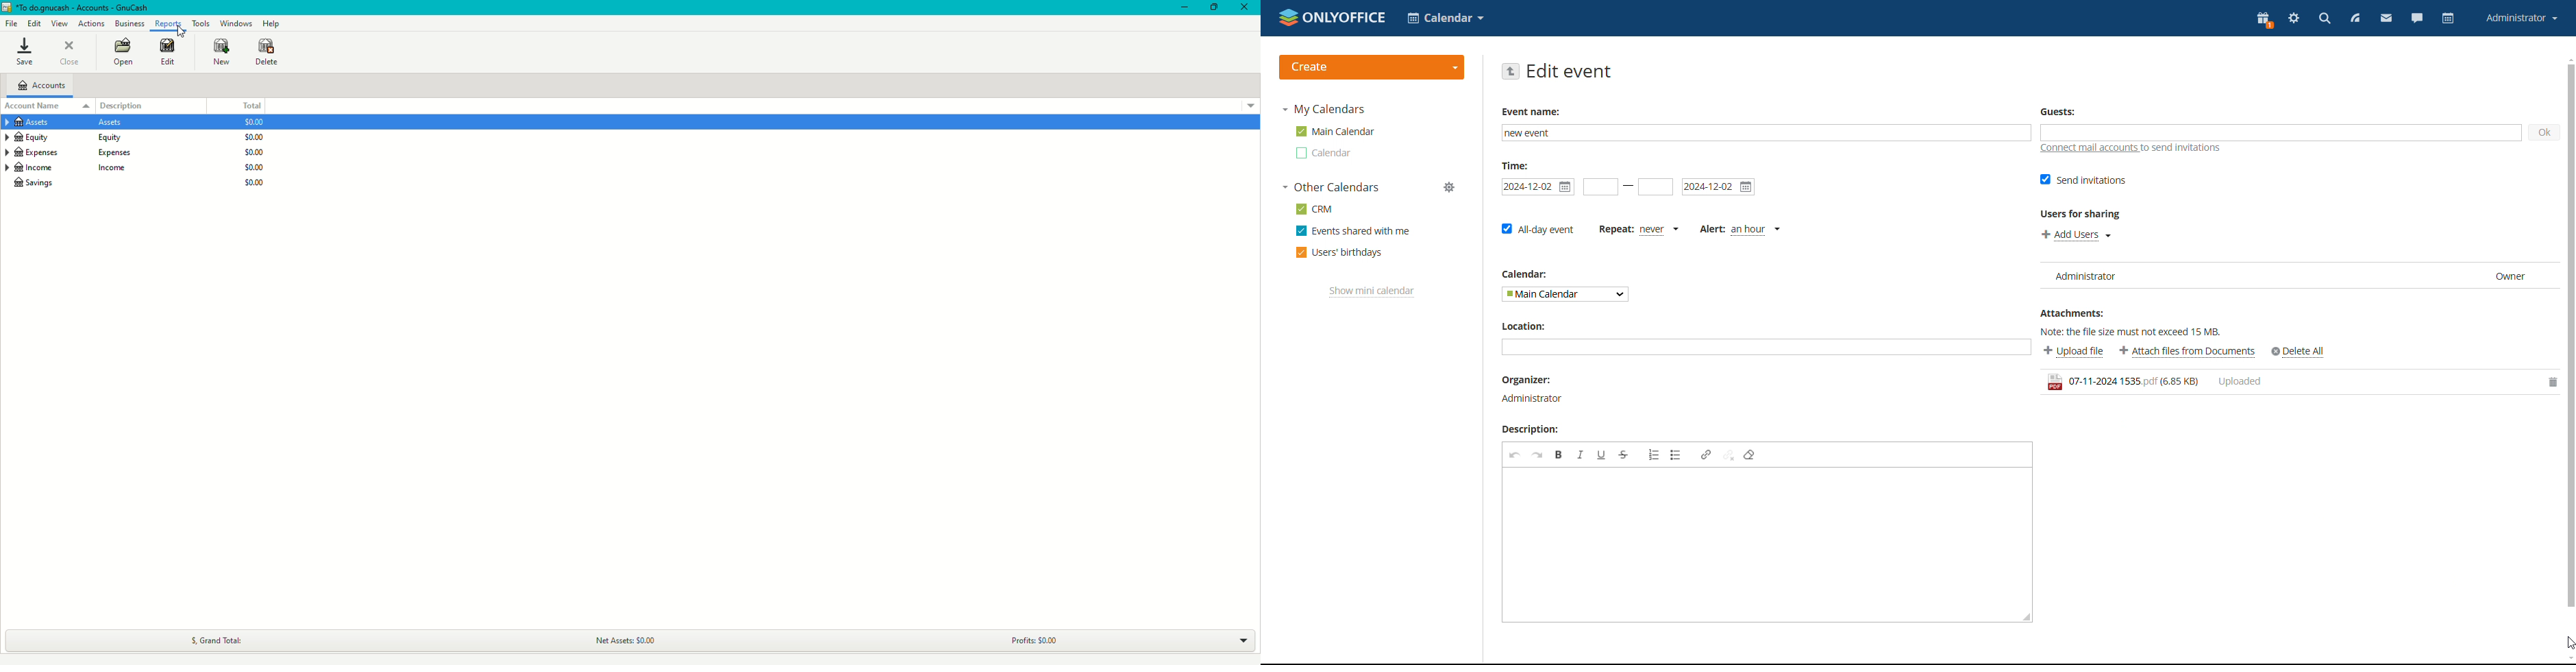  What do you see at coordinates (1246, 642) in the screenshot?
I see `Drop down` at bounding box center [1246, 642].